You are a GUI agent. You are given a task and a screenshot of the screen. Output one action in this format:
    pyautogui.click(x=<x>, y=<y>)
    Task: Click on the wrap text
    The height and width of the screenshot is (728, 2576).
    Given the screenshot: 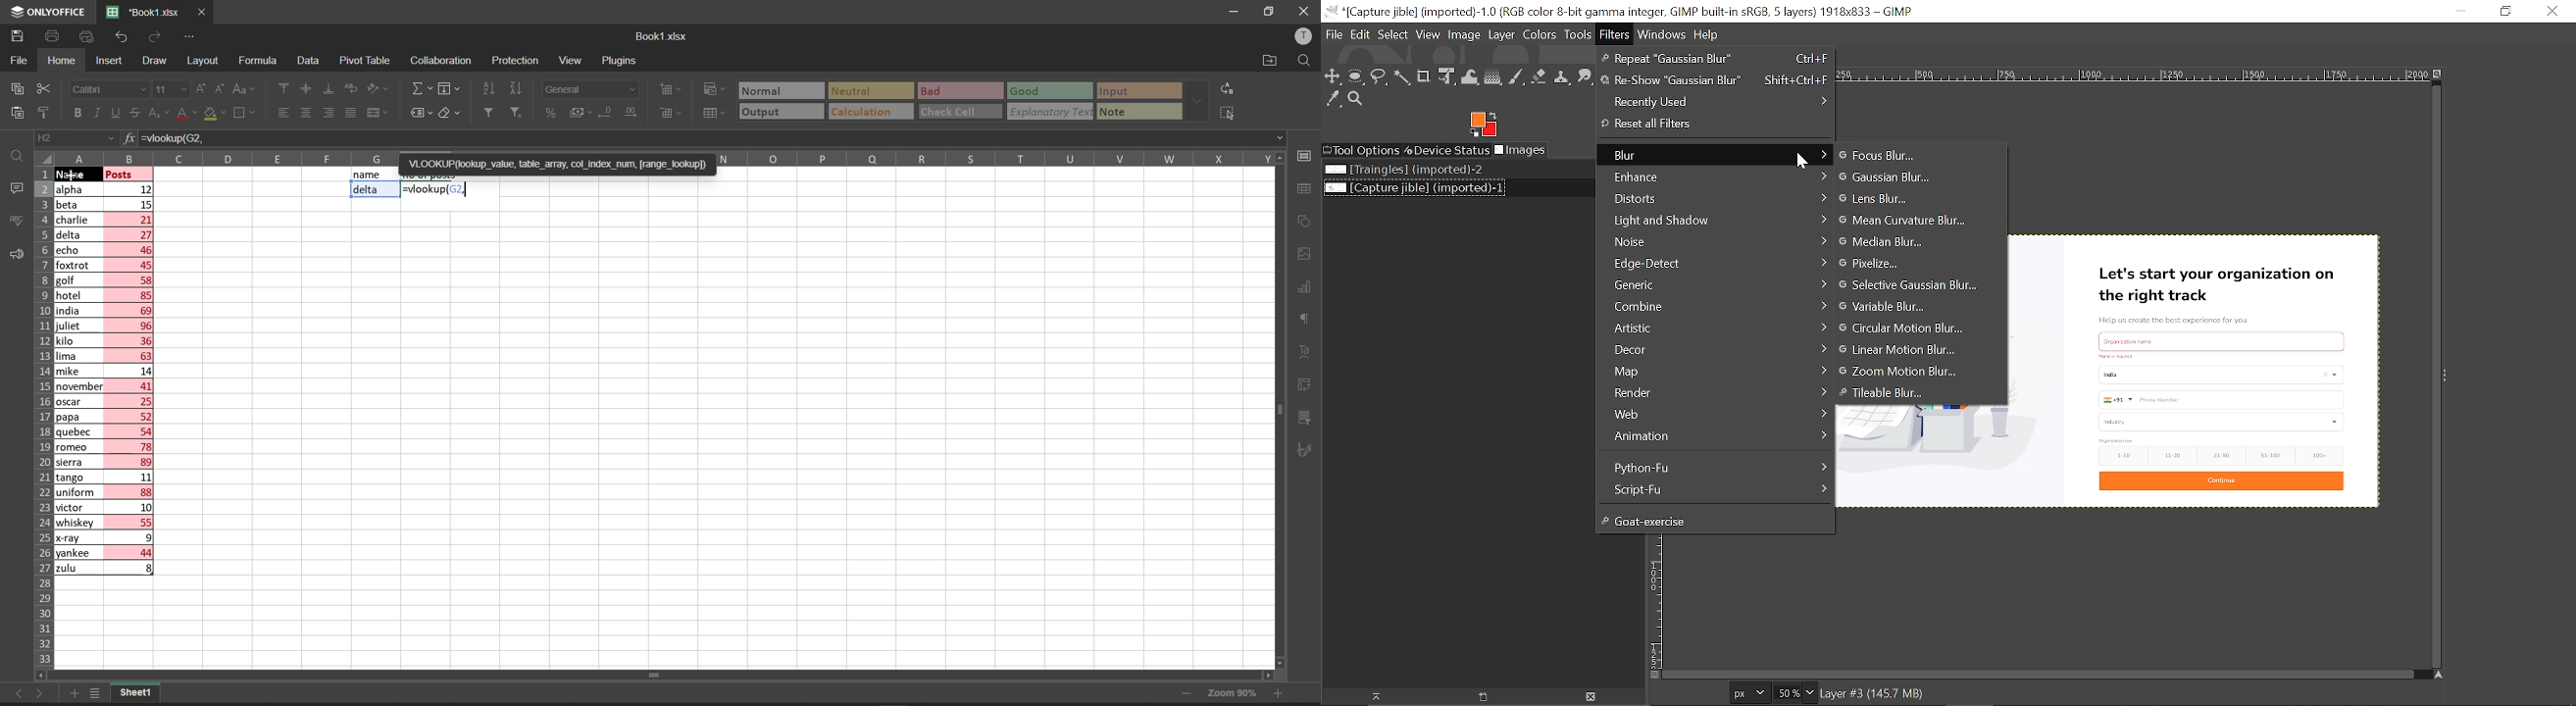 What is the action you would take?
    pyautogui.click(x=355, y=90)
    